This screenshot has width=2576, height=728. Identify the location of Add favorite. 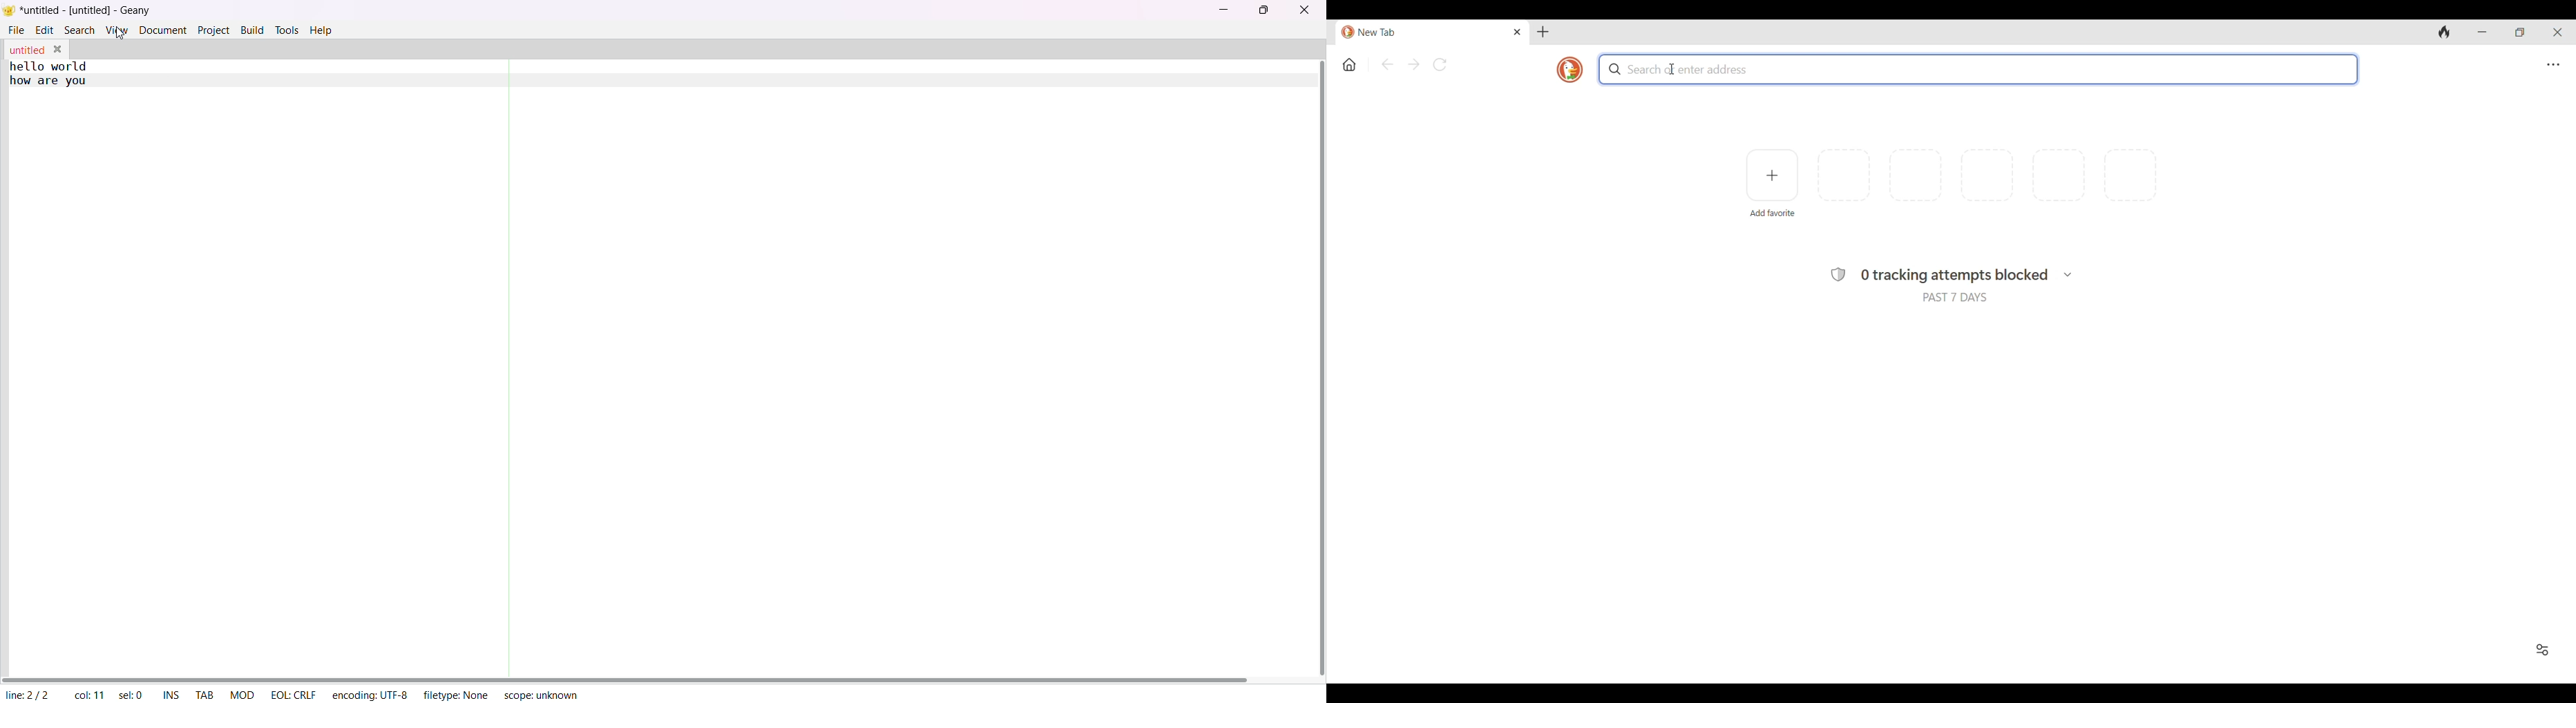
(1774, 214).